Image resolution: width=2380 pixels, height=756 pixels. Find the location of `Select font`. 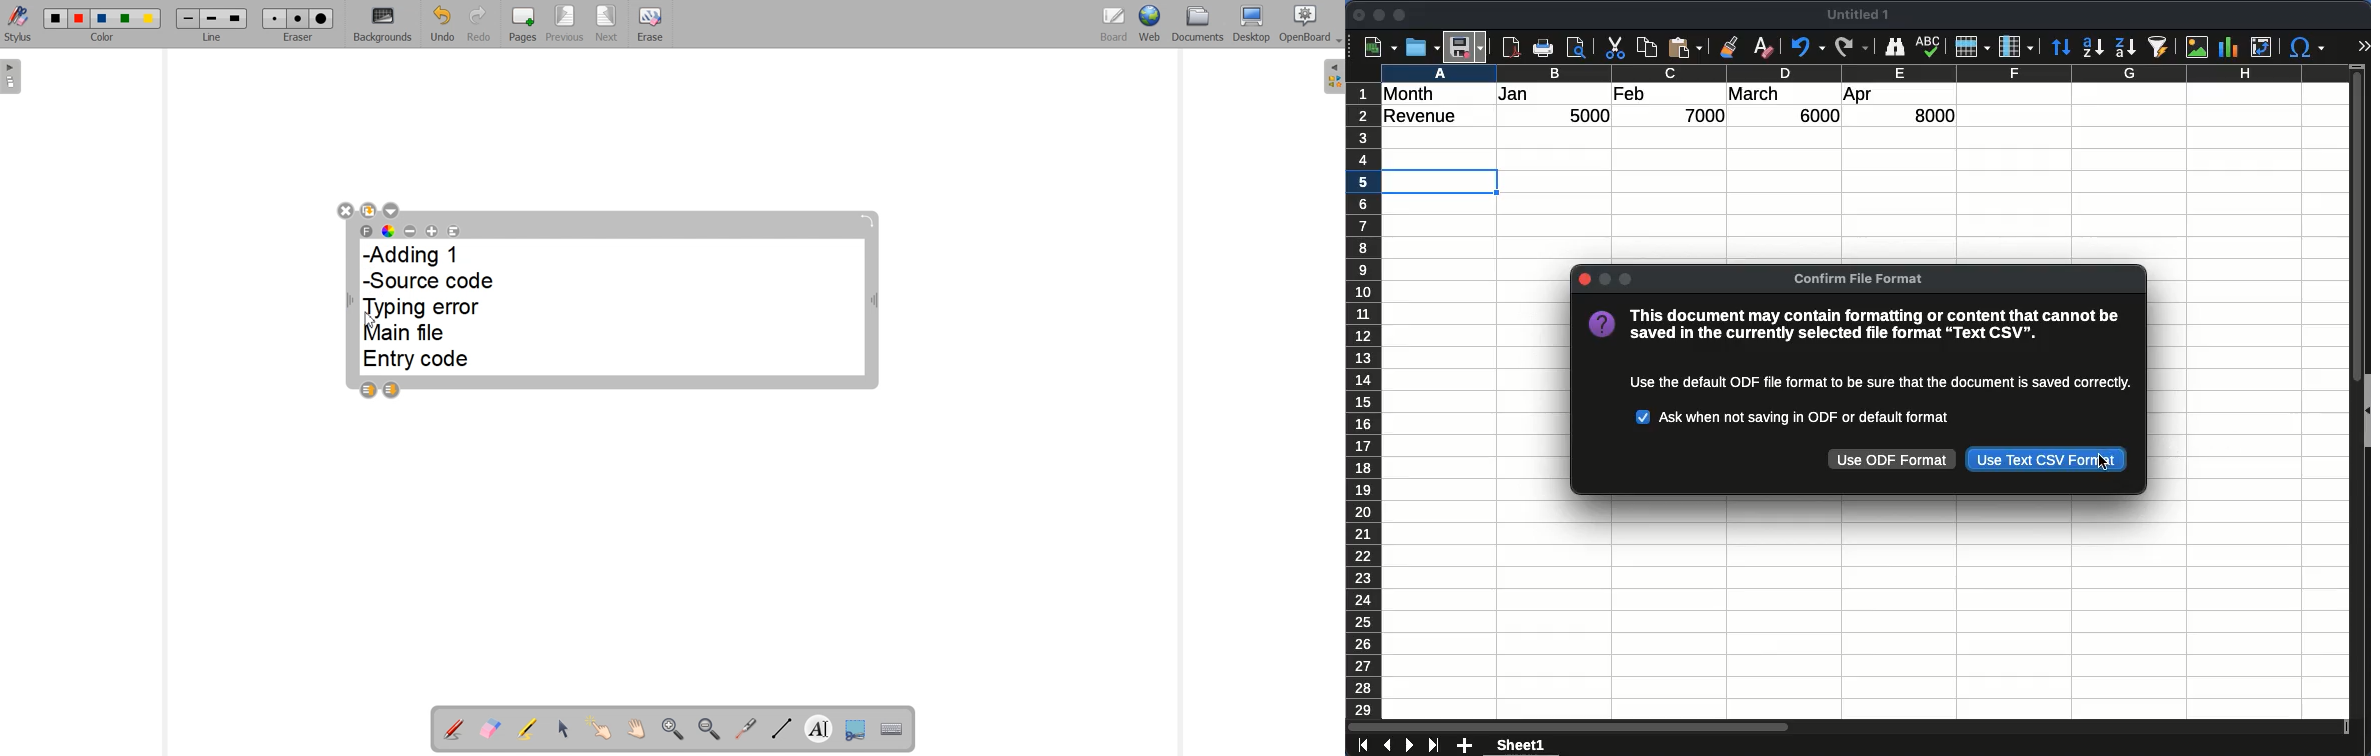

Select font is located at coordinates (367, 231).